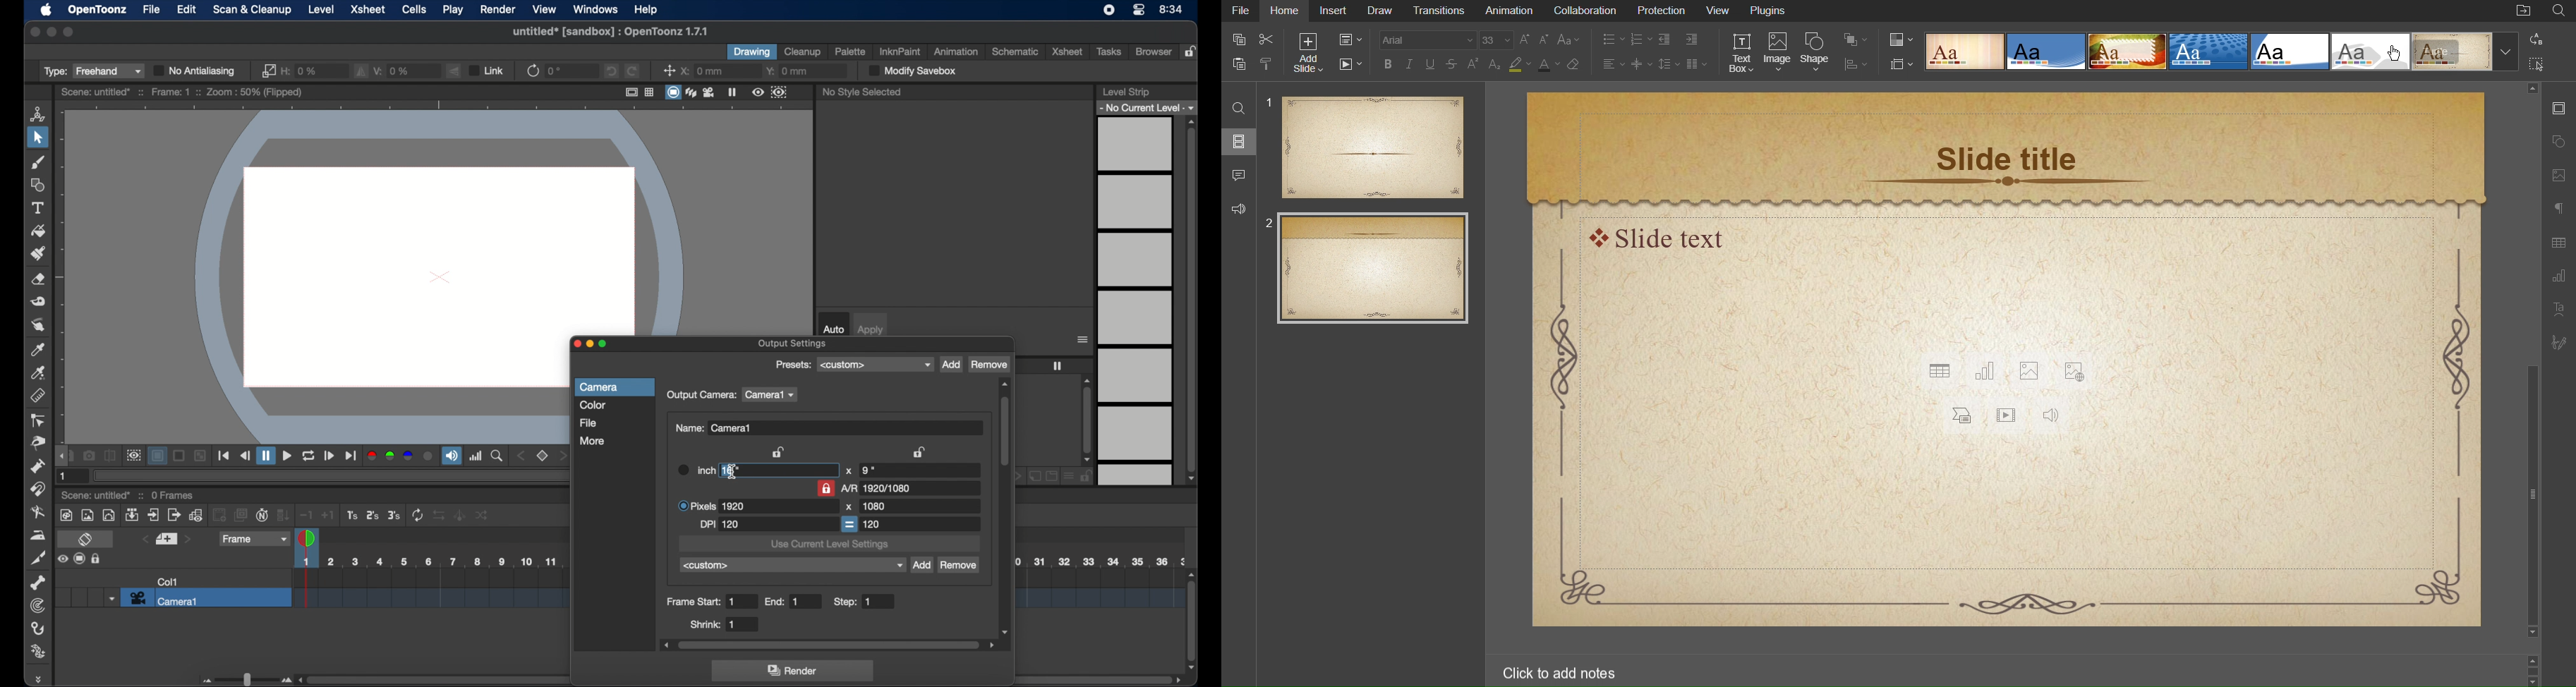  I want to click on Slide Settings, so click(2558, 107).